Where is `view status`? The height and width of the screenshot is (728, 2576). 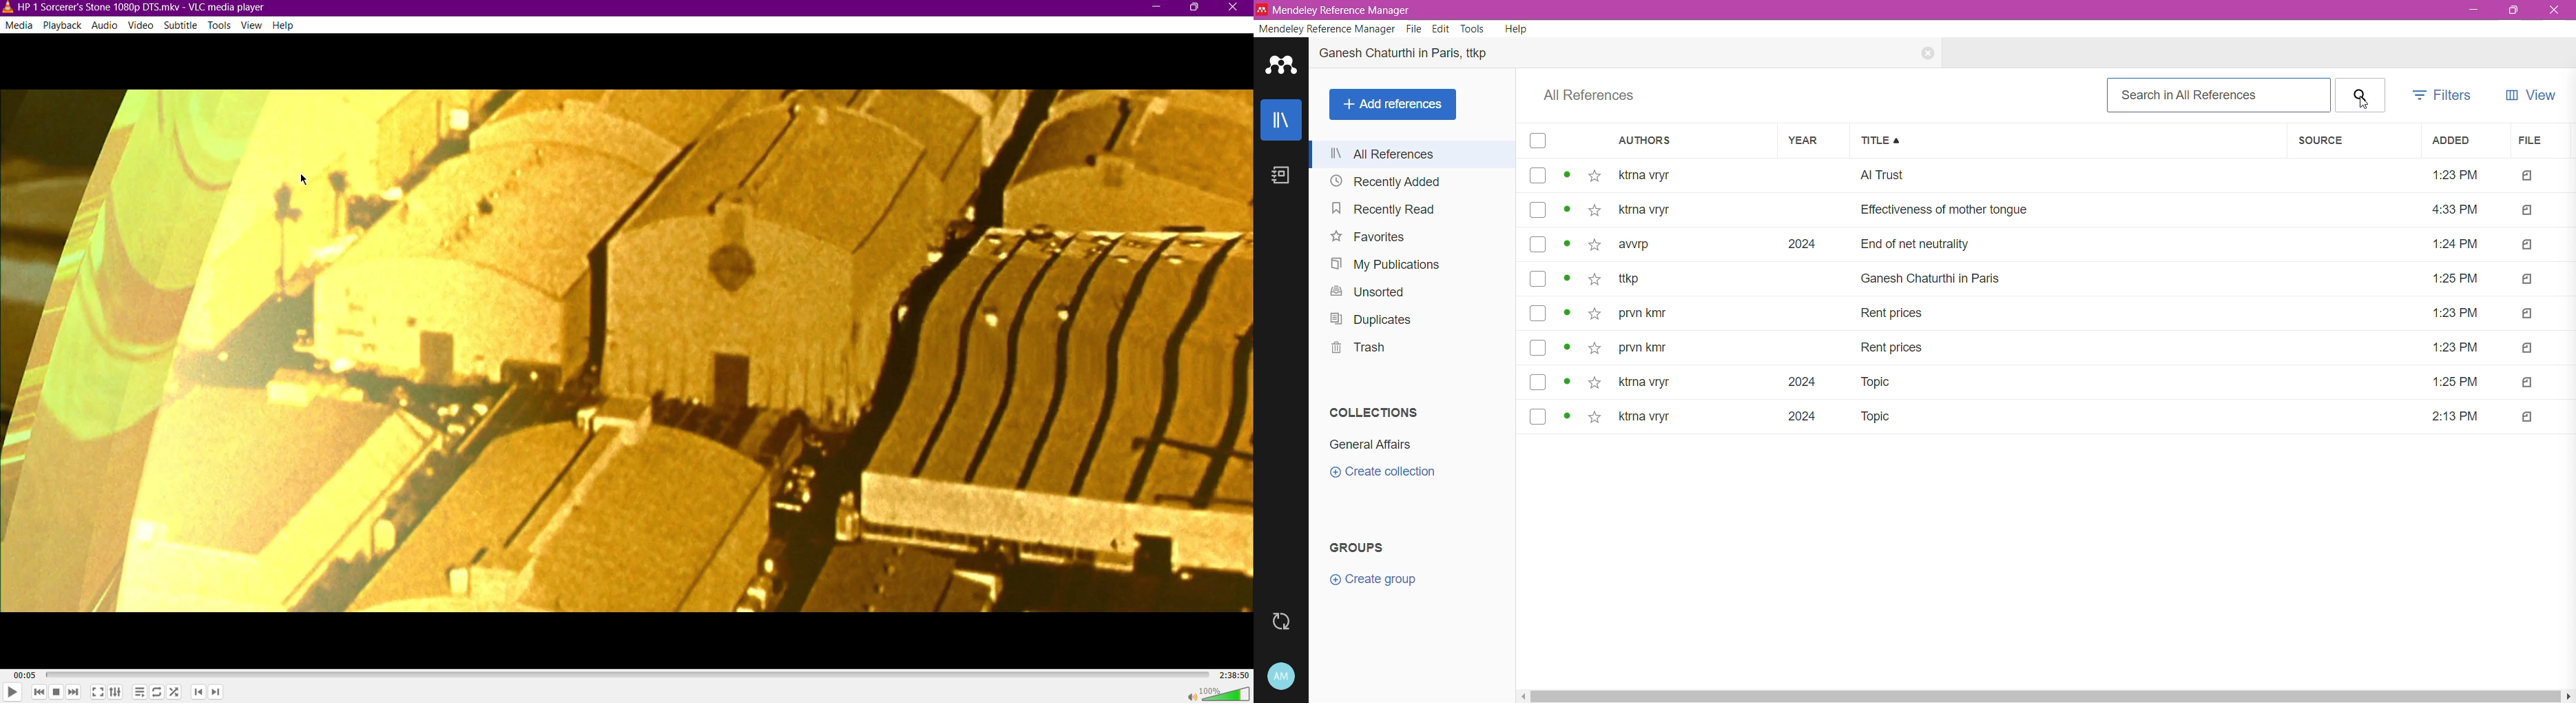 view status is located at coordinates (1569, 245).